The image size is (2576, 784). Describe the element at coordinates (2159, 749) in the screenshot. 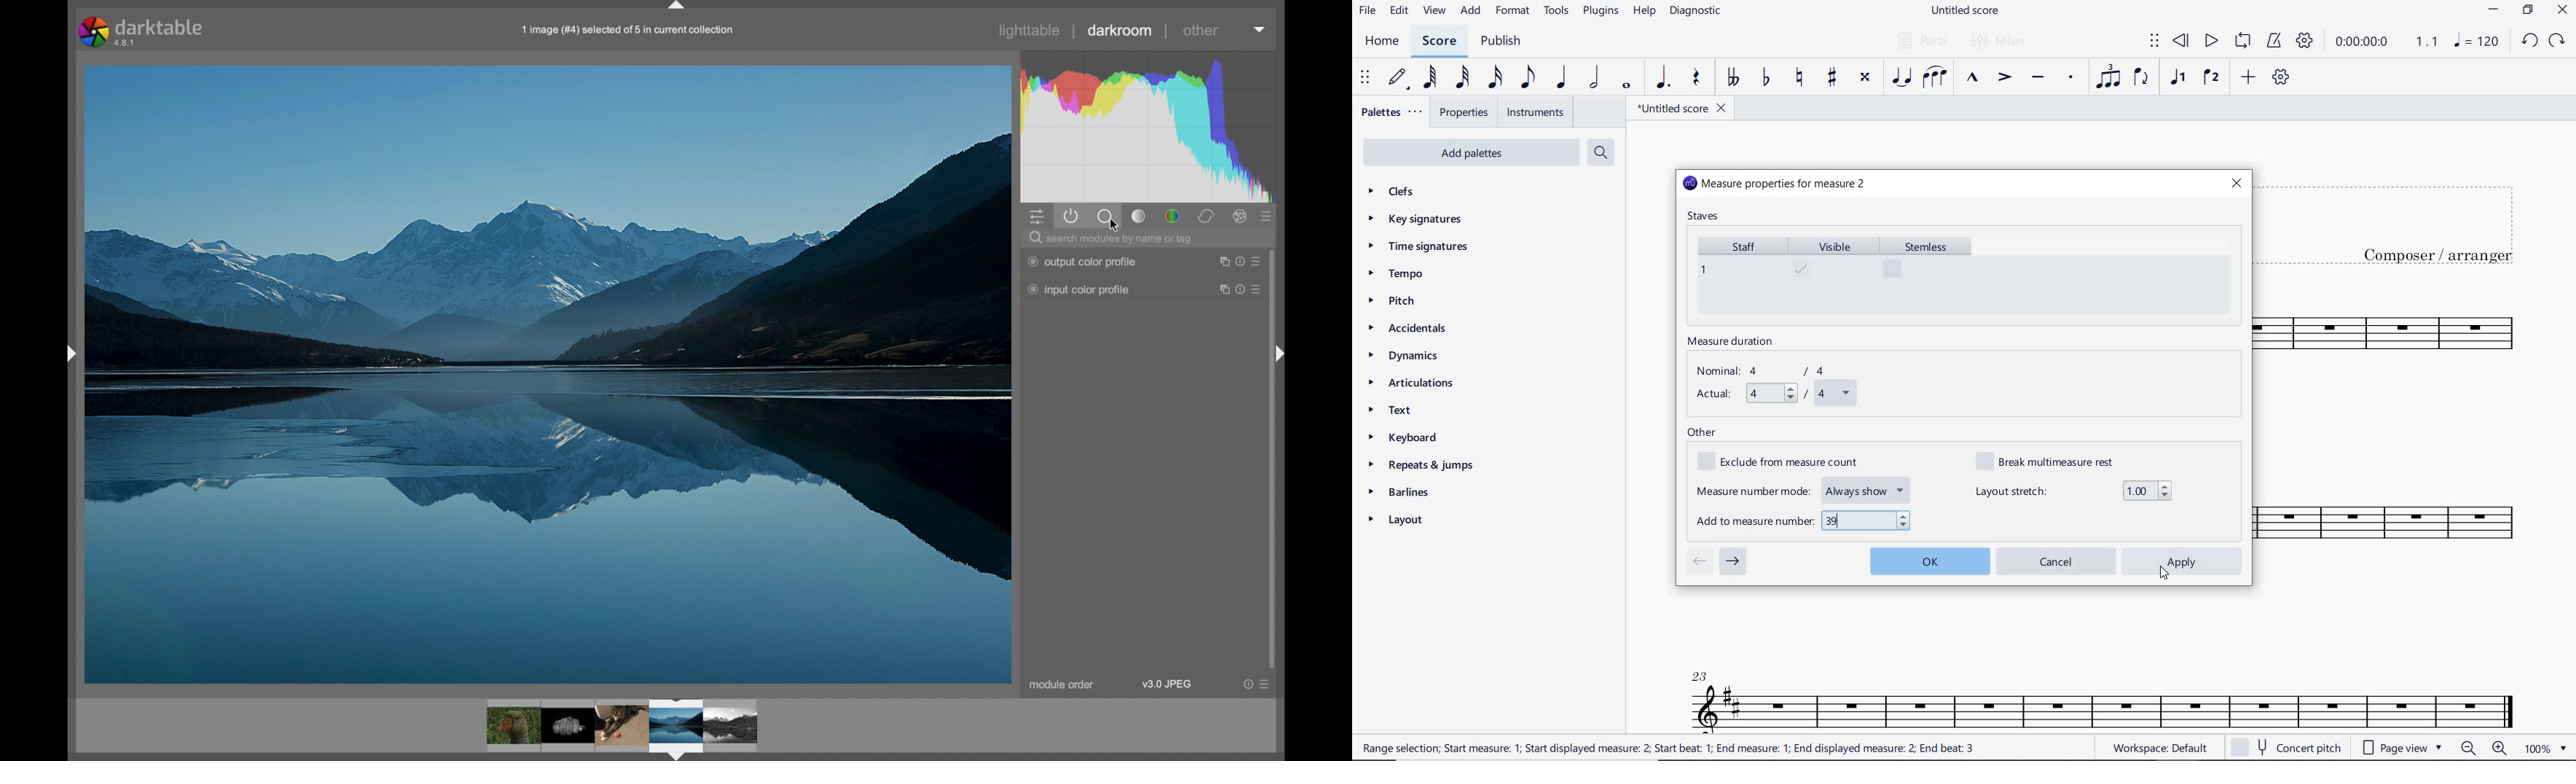

I see `workspace default` at that location.